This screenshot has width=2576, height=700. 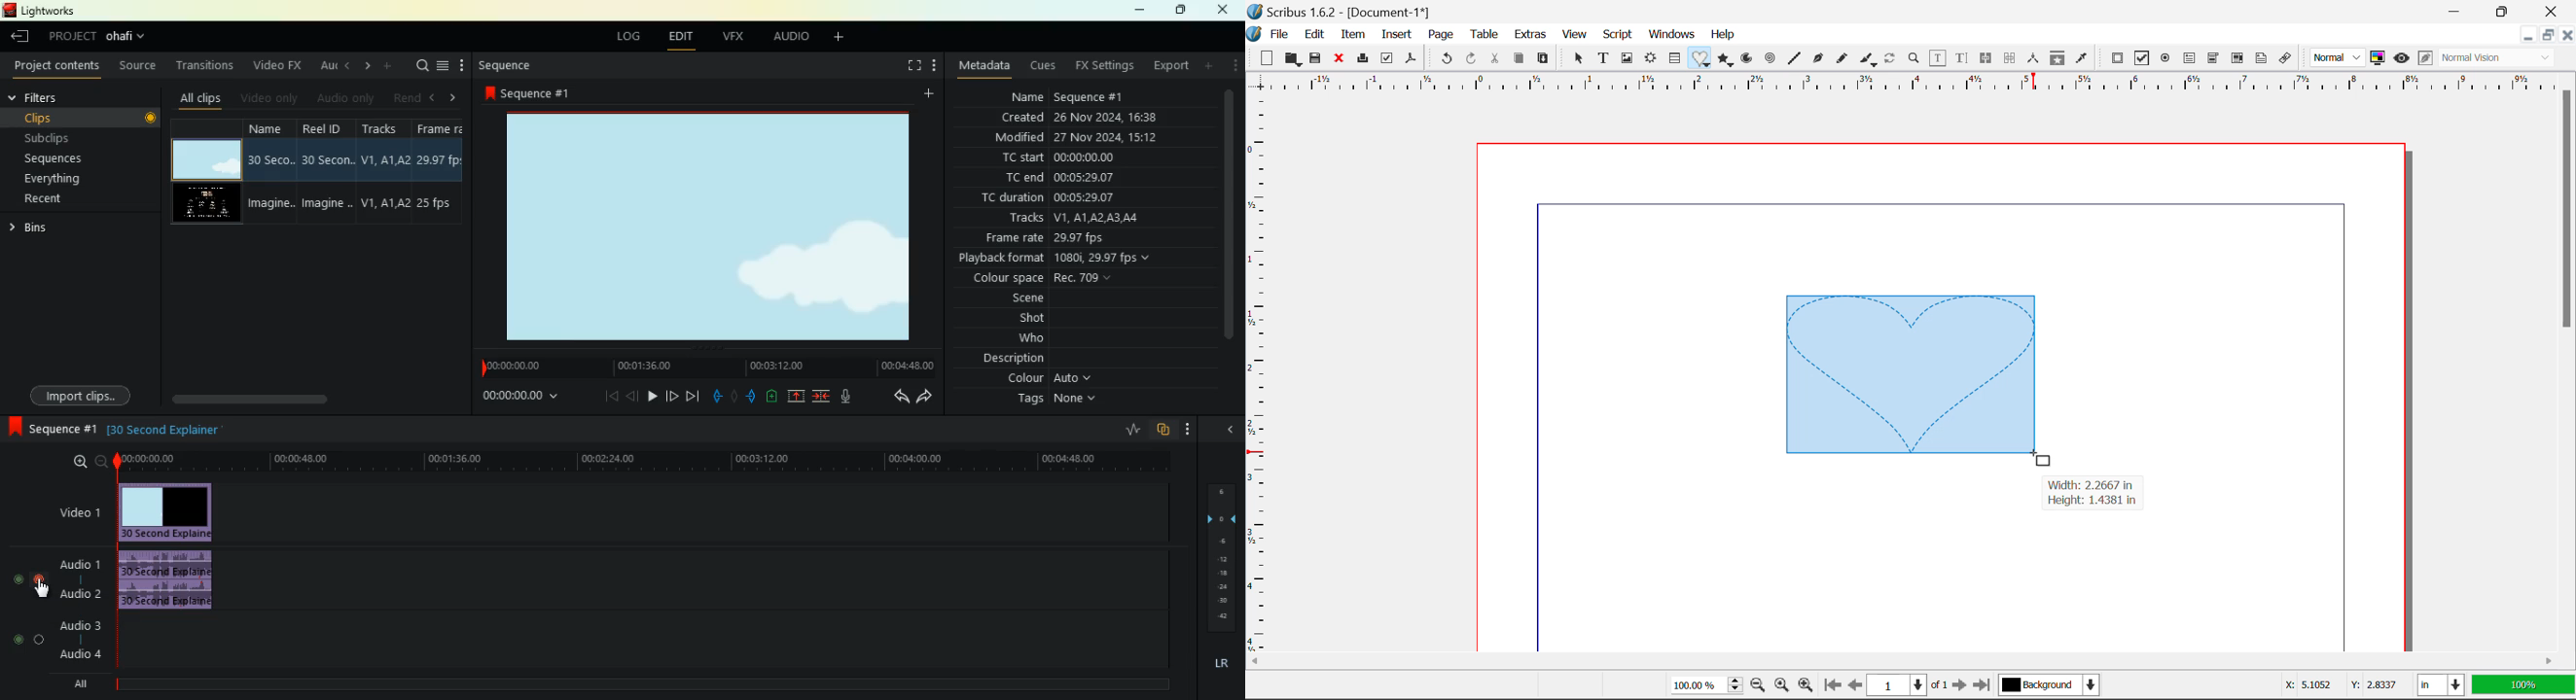 What do you see at coordinates (2082, 58) in the screenshot?
I see `Eyedropper` at bounding box center [2082, 58].